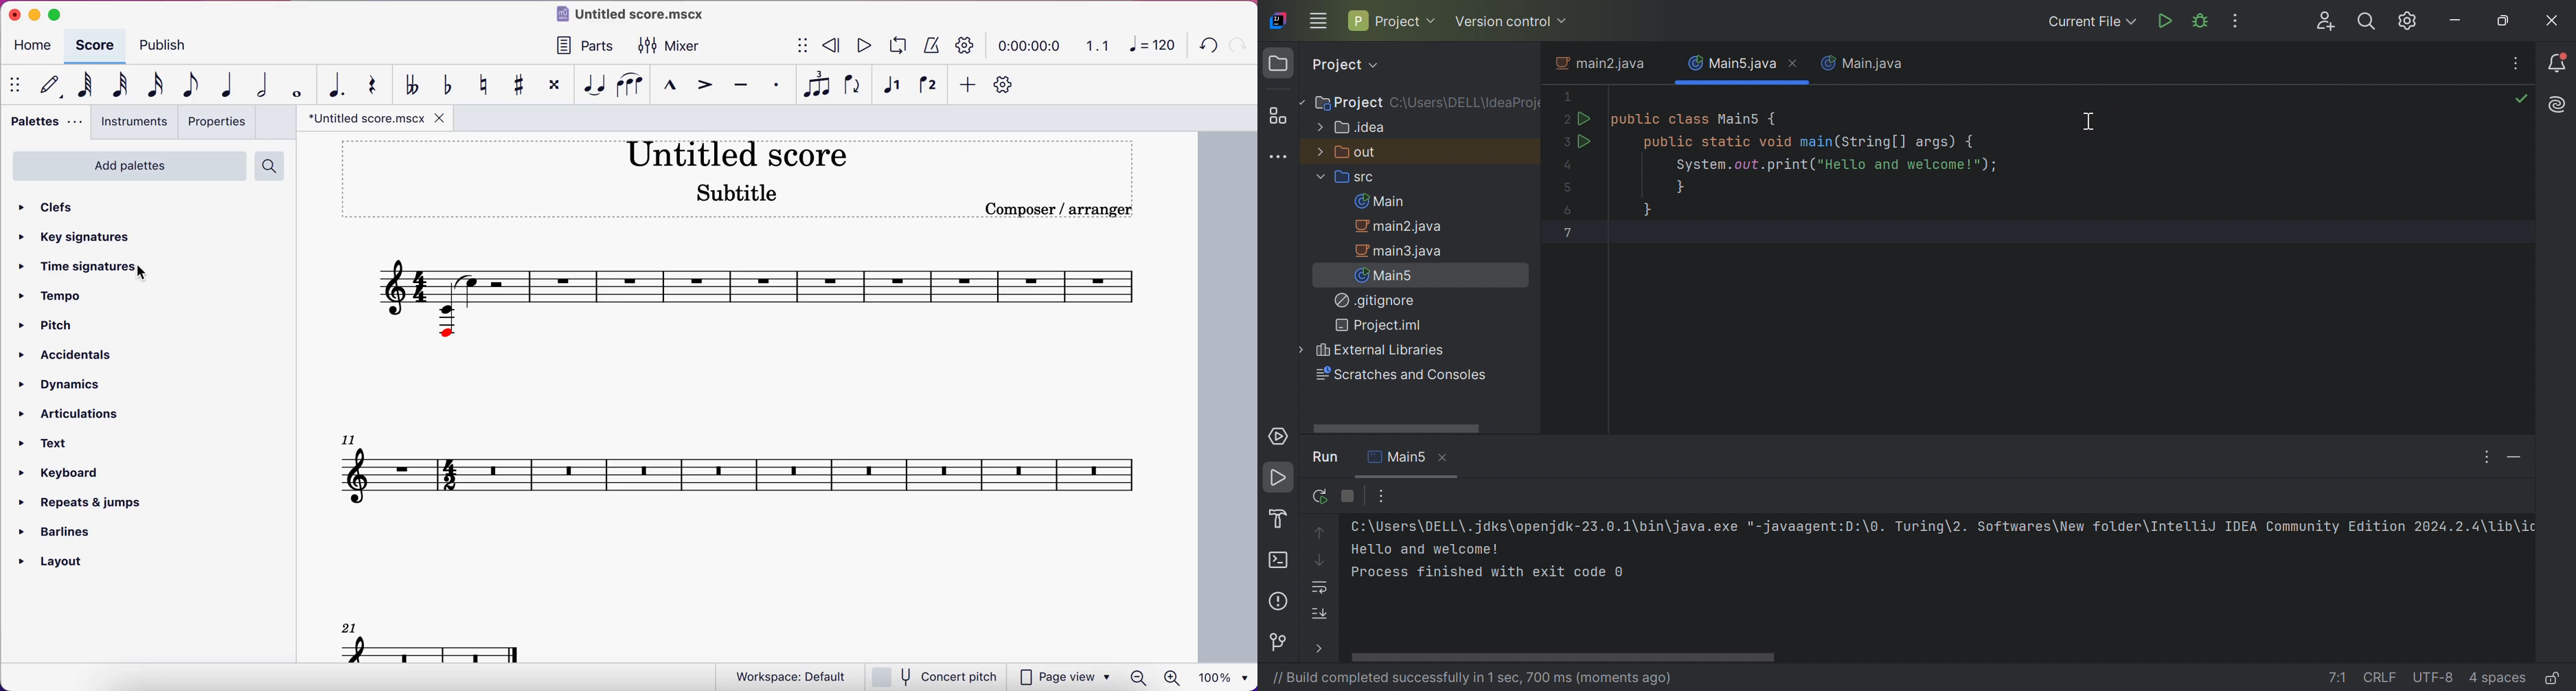  I want to click on close, so click(11, 14).